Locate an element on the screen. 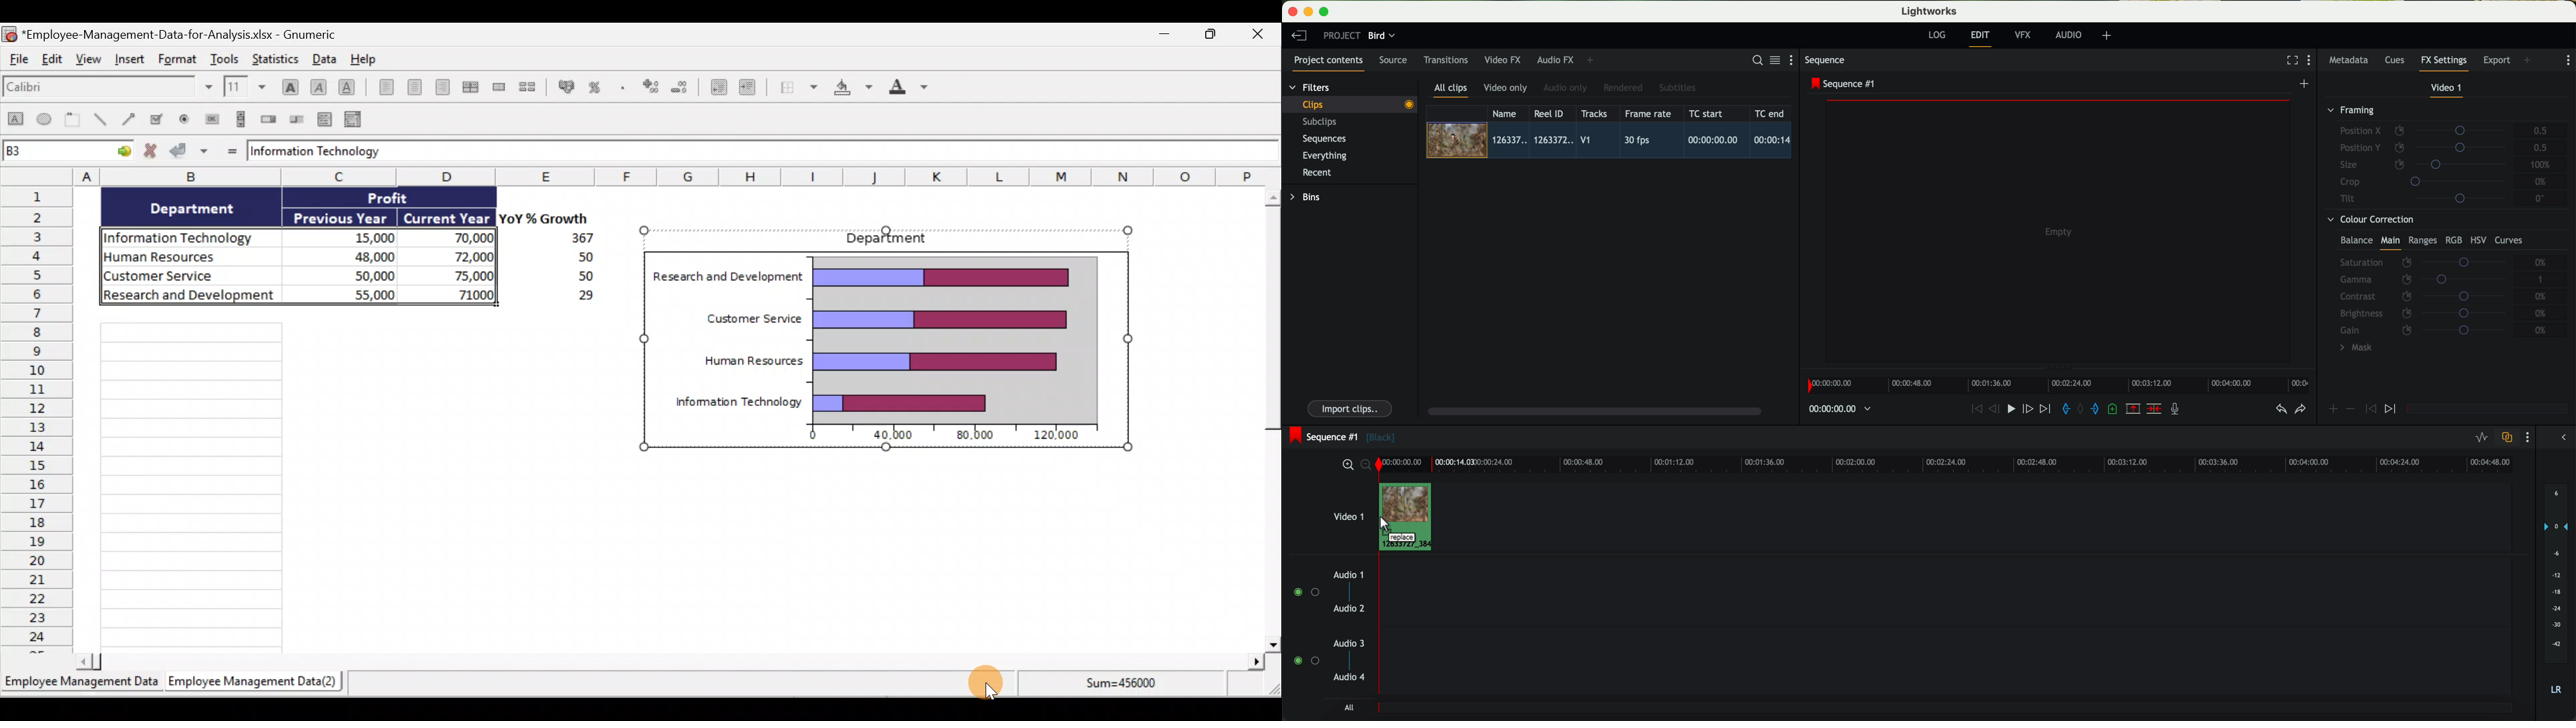 Image resolution: width=2576 pixels, height=728 pixels. project contents is located at coordinates (1329, 64).